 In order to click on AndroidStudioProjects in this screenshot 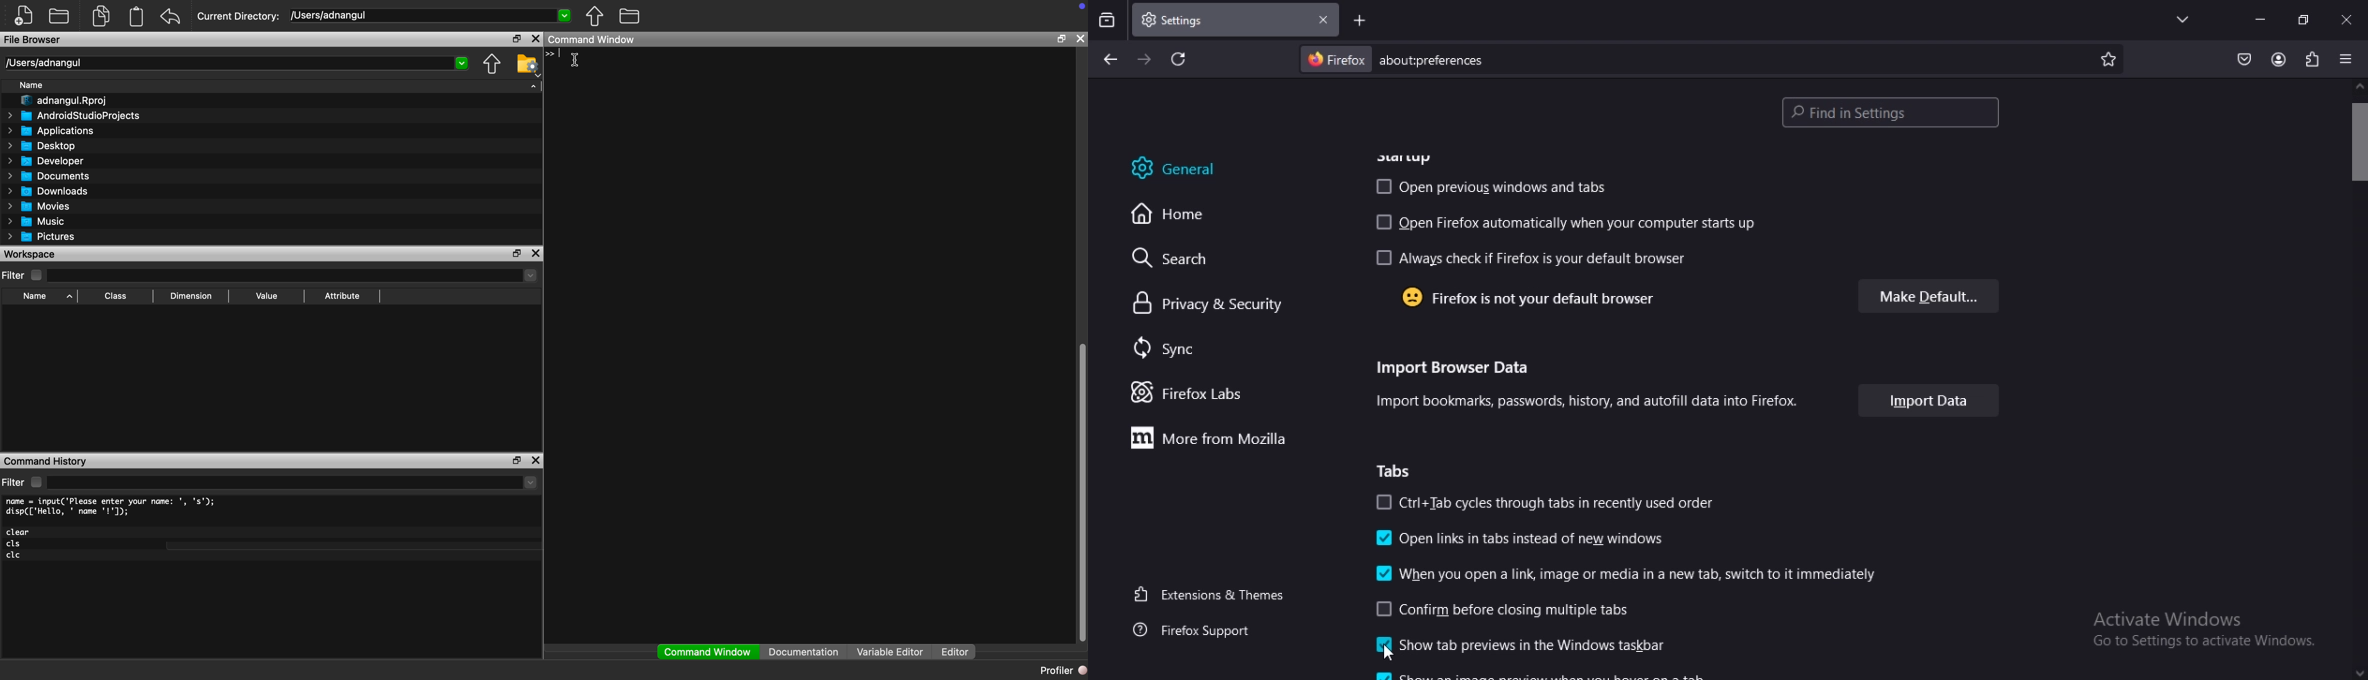, I will do `click(74, 115)`.